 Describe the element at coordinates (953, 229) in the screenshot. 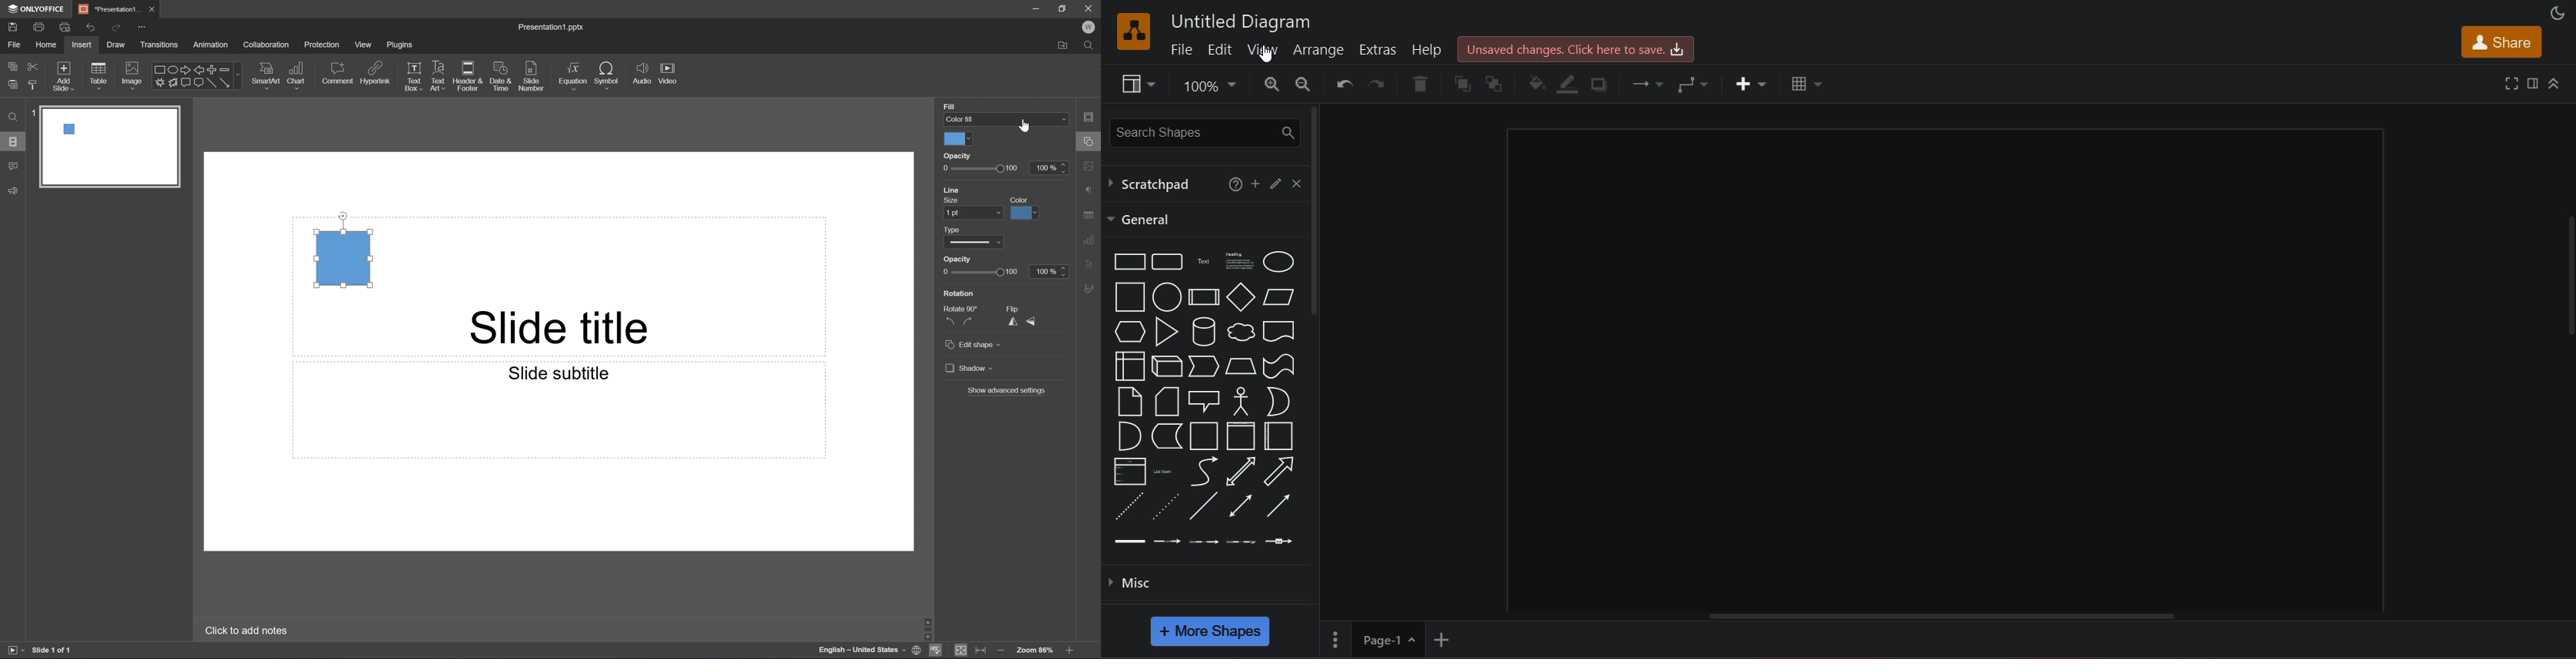

I see `Type` at that location.